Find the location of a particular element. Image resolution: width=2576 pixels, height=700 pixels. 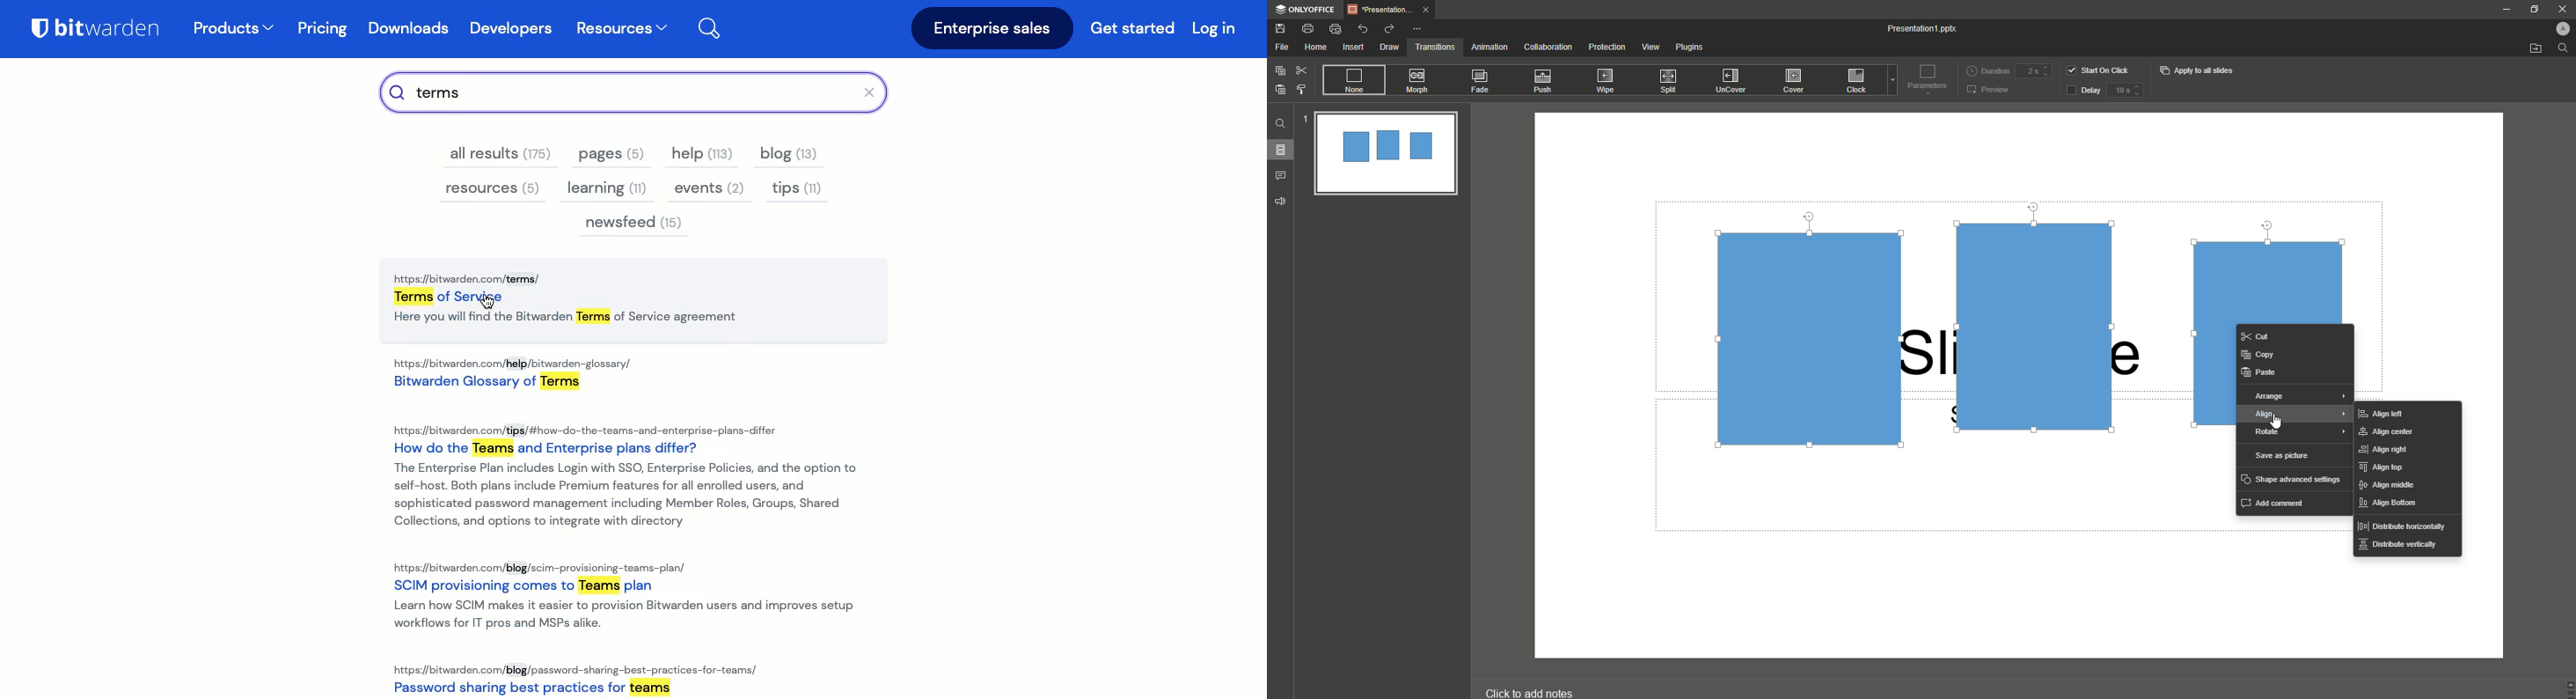

Restore is located at coordinates (2532, 10).